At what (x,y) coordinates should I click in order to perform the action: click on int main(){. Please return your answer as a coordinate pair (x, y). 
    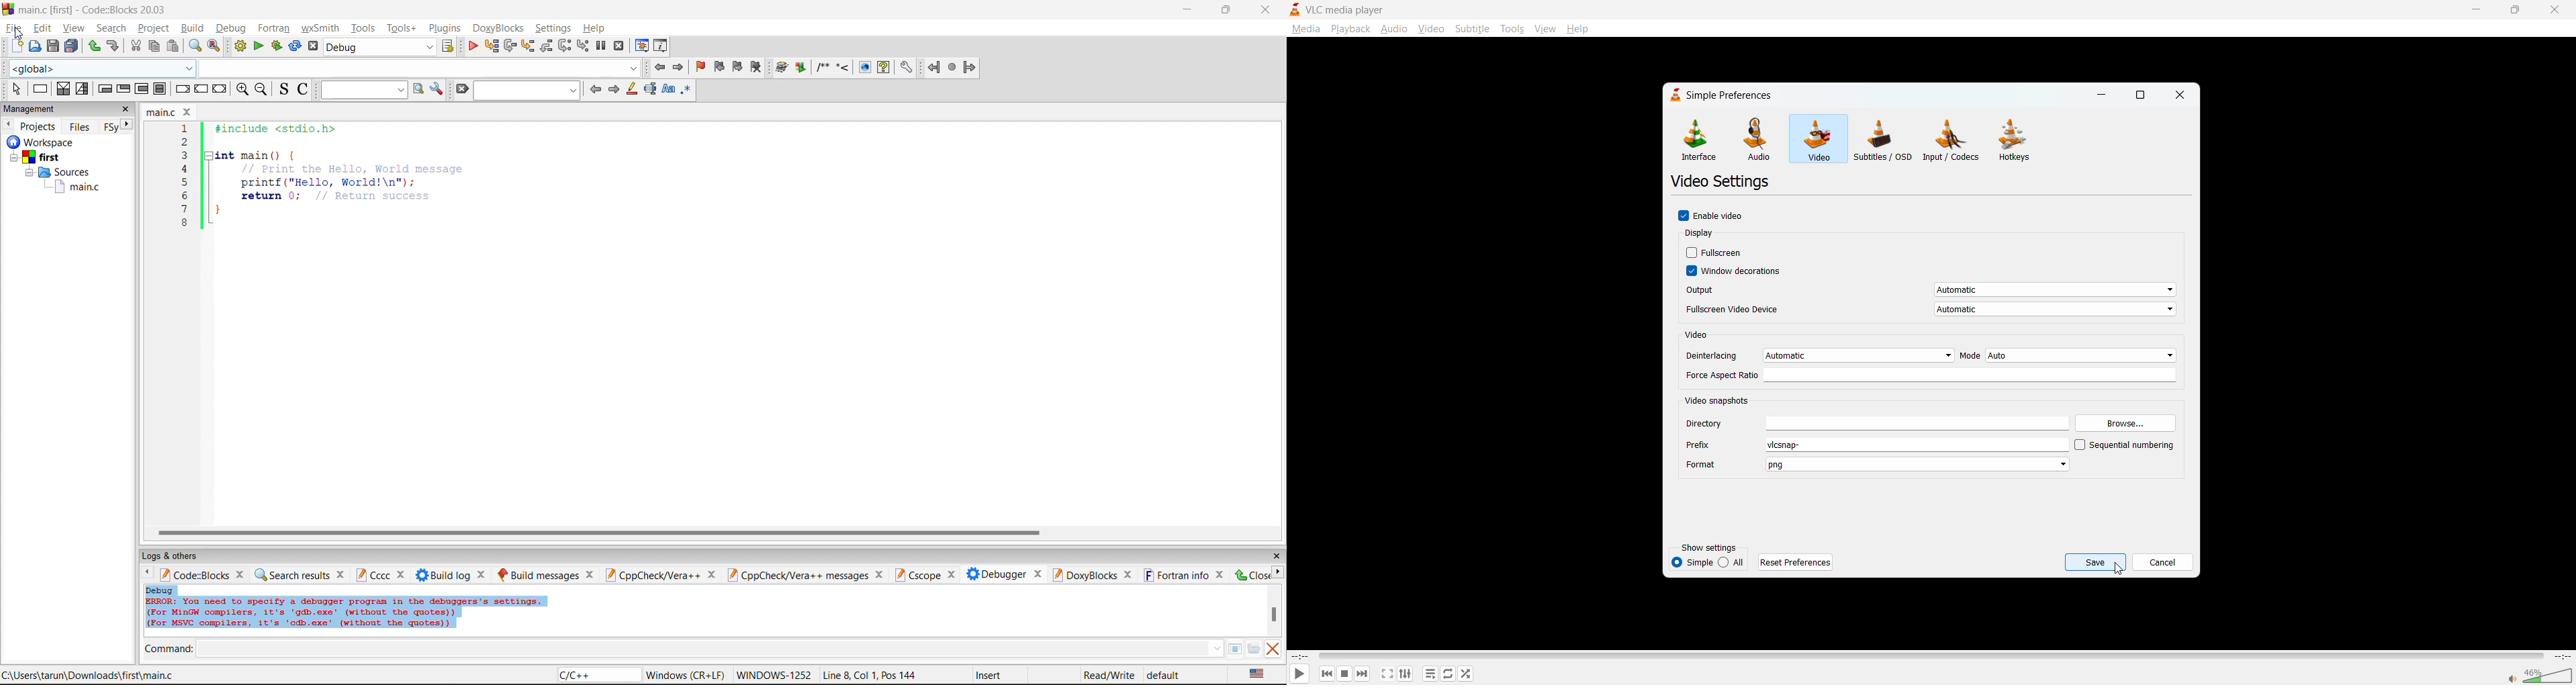
    Looking at the image, I should click on (265, 155).